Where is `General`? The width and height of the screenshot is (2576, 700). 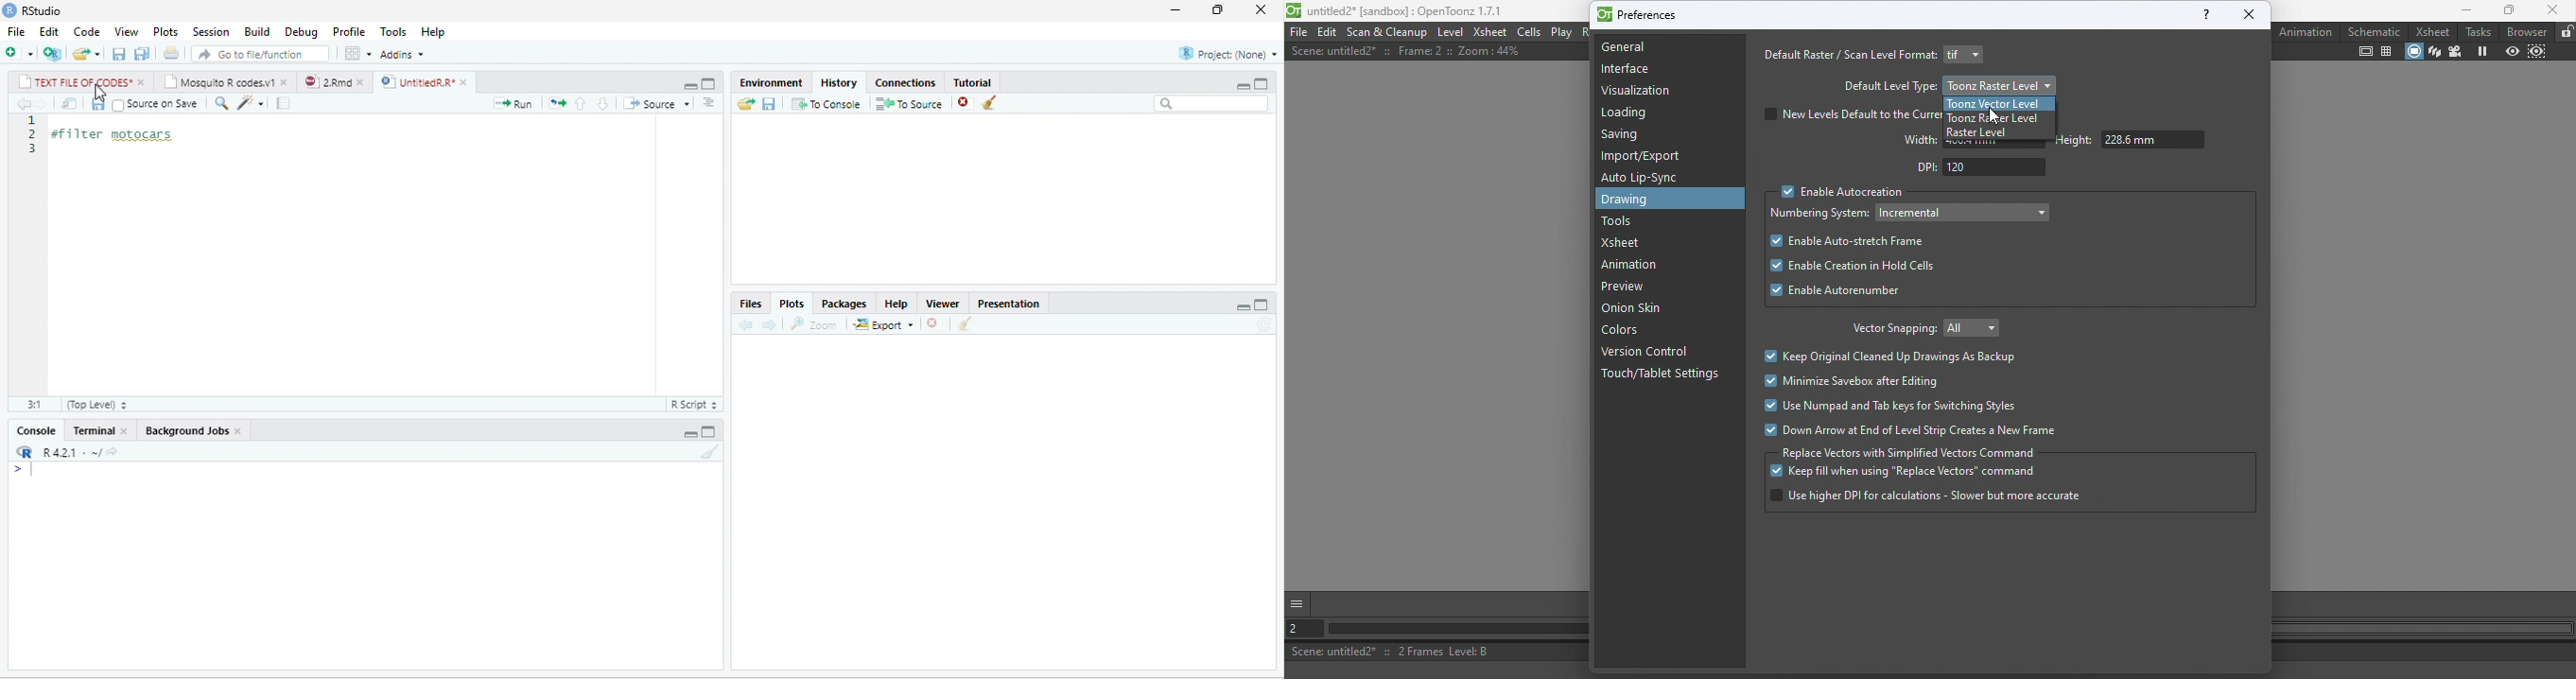 General is located at coordinates (1665, 46).